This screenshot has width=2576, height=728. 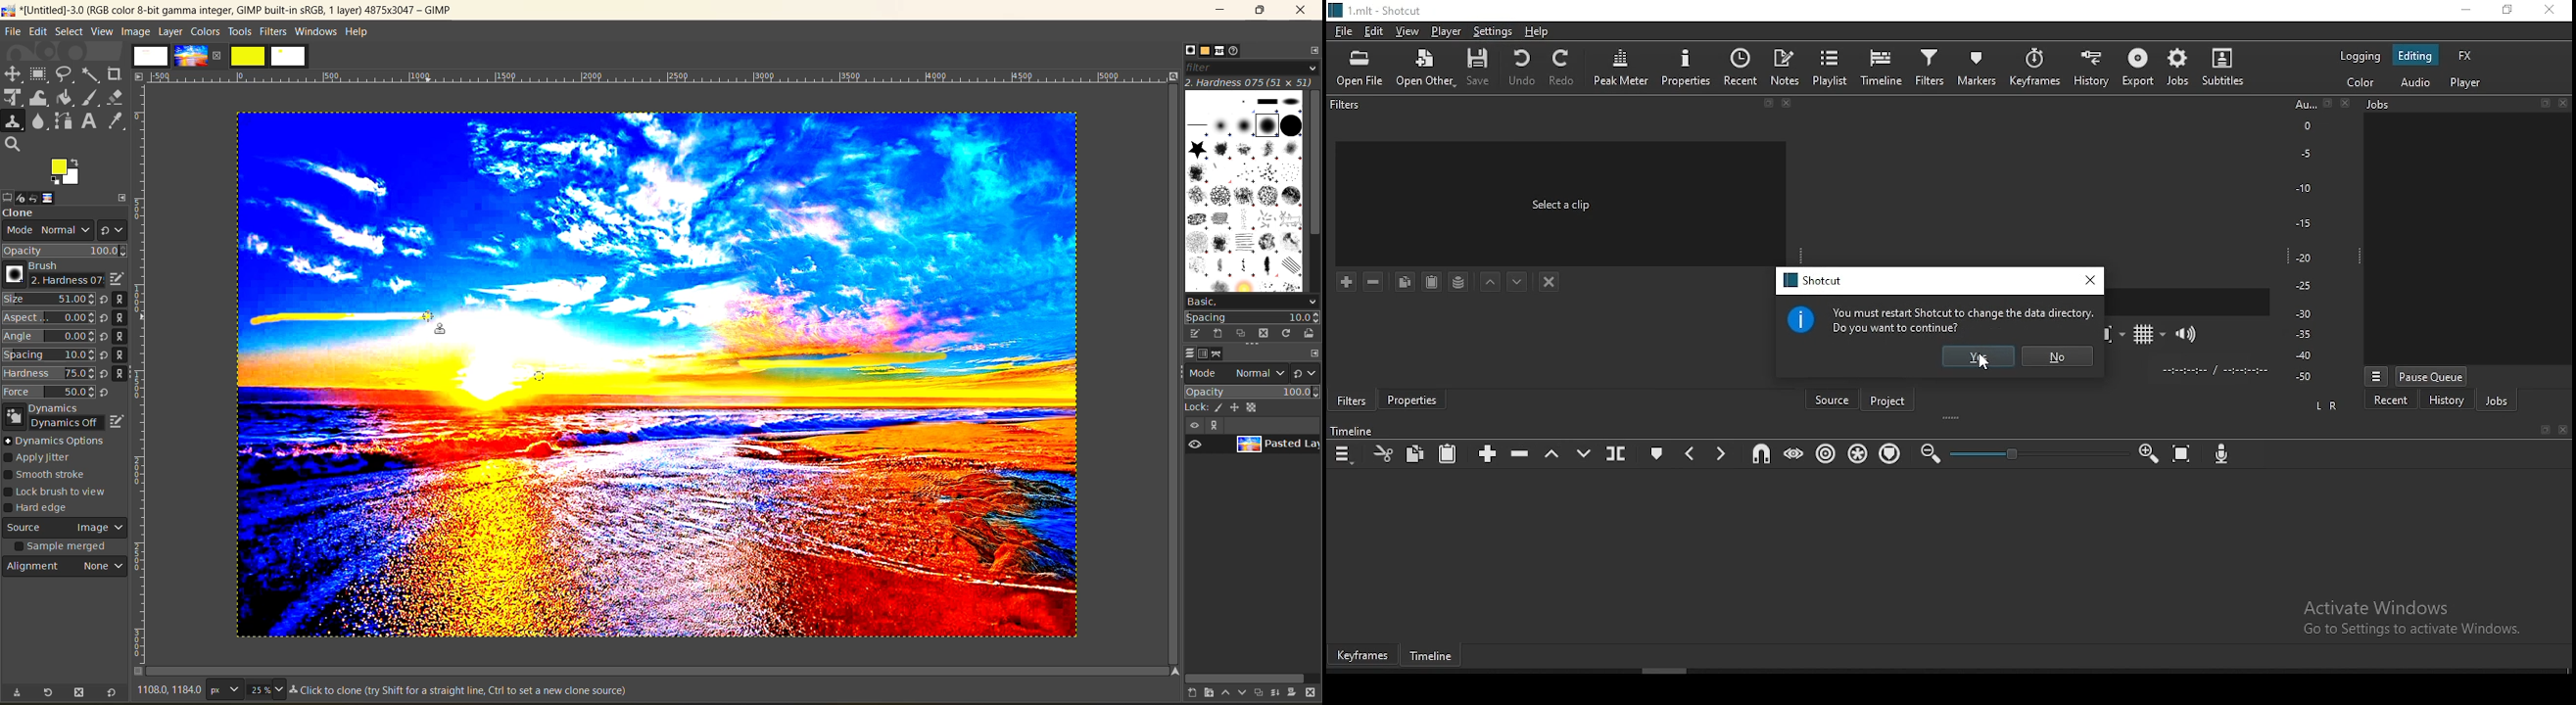 What do you see at coordinates (2145, 333) in the screenshot?
I see `toggle grid display on the player` at bounding box center [2145, 333].